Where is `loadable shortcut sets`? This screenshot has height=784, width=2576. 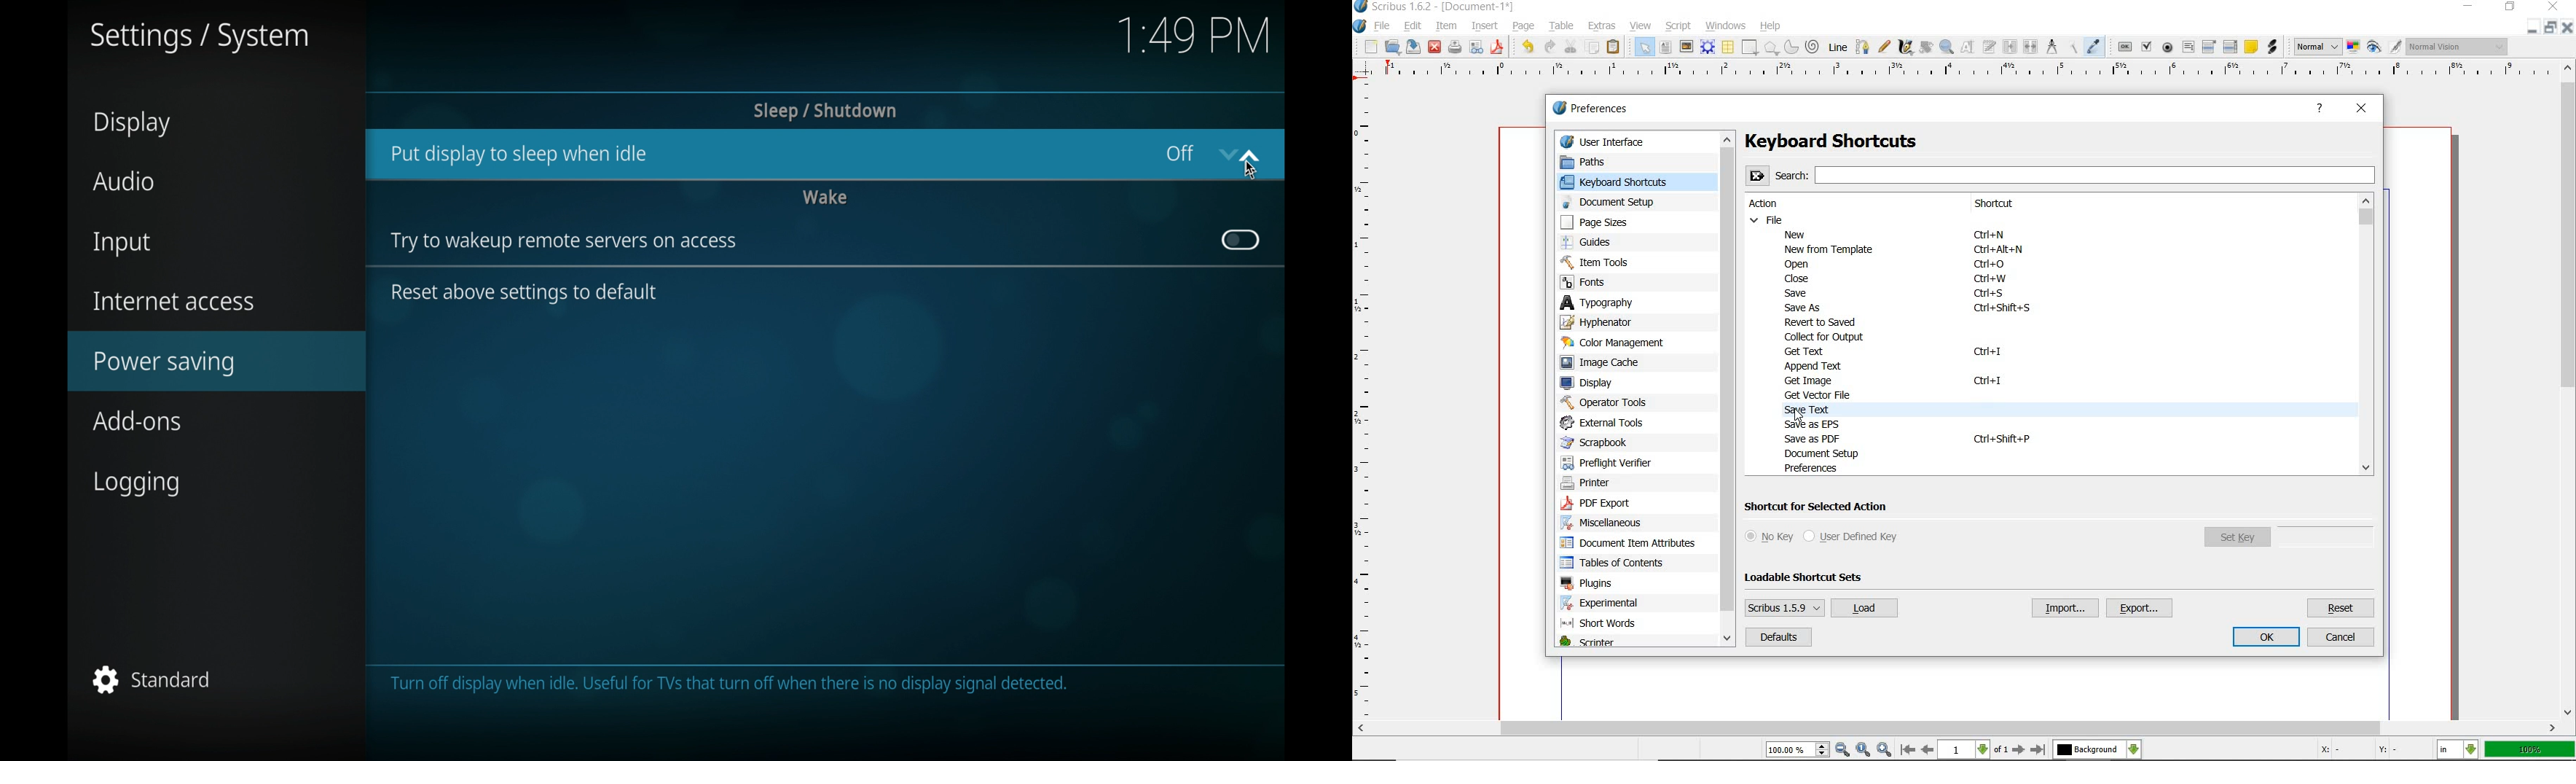 loadable shortcut sets is located at coordinates (1815, 577).